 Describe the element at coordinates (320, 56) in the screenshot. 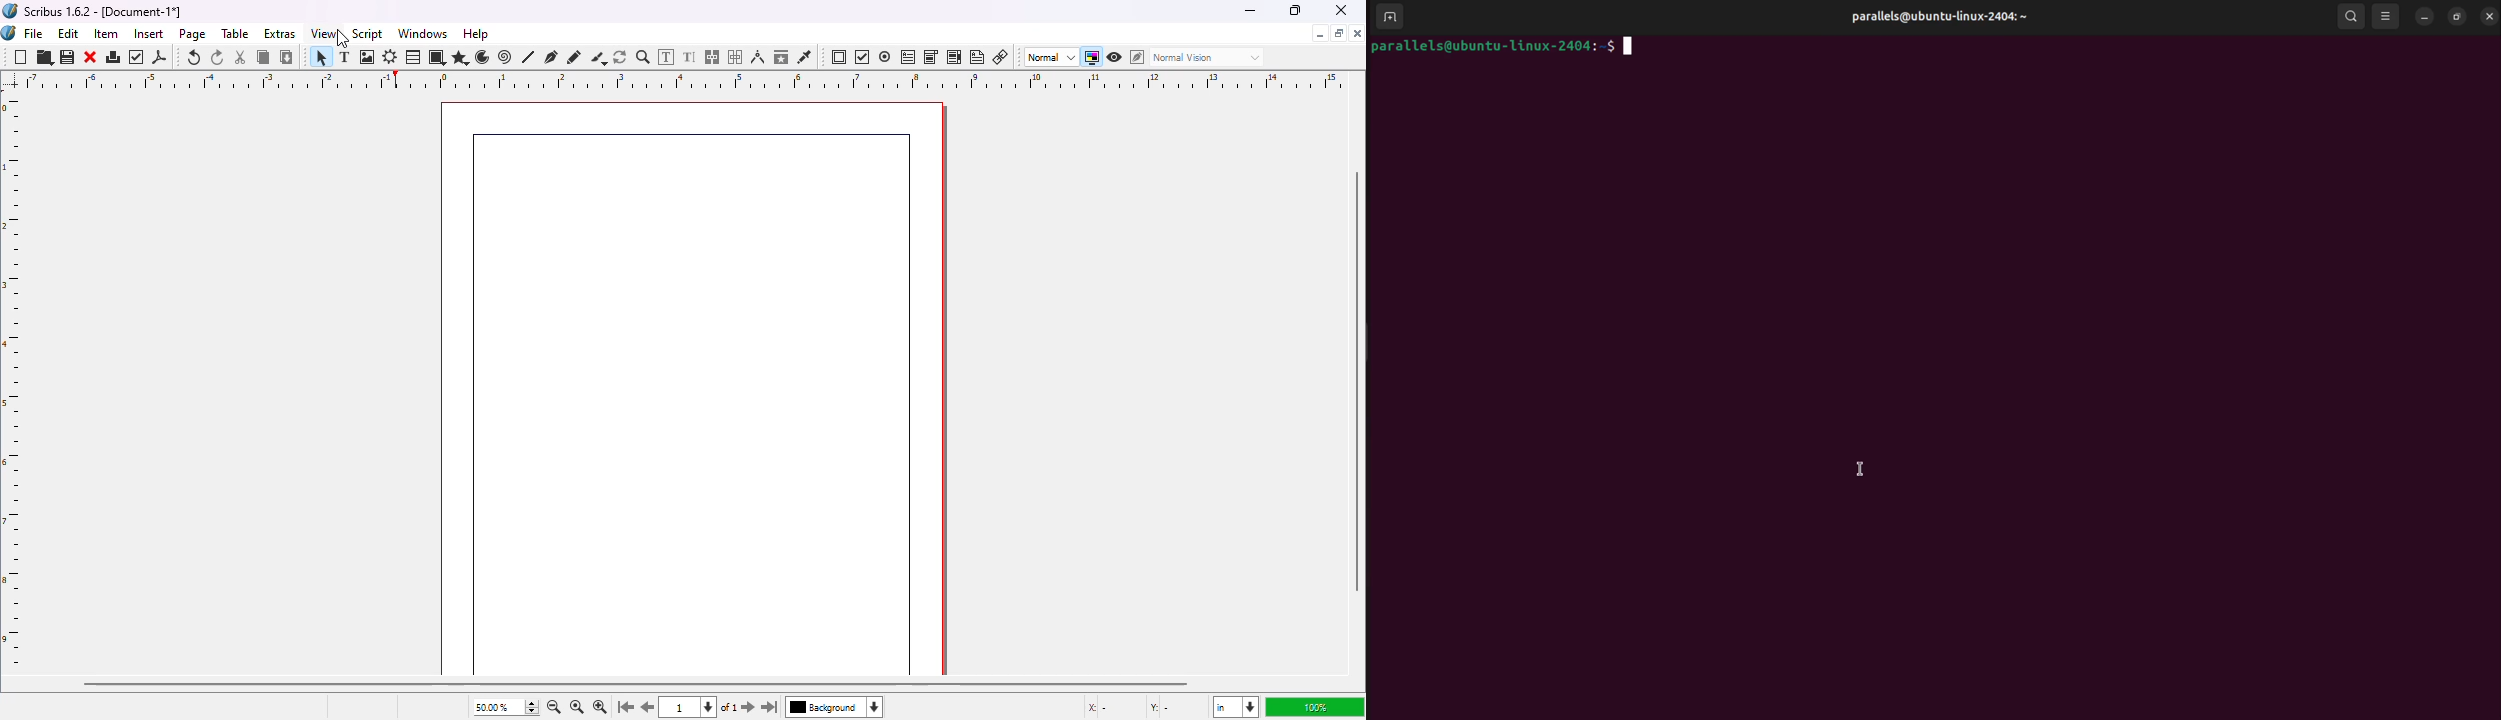

I see `select item` at that location.